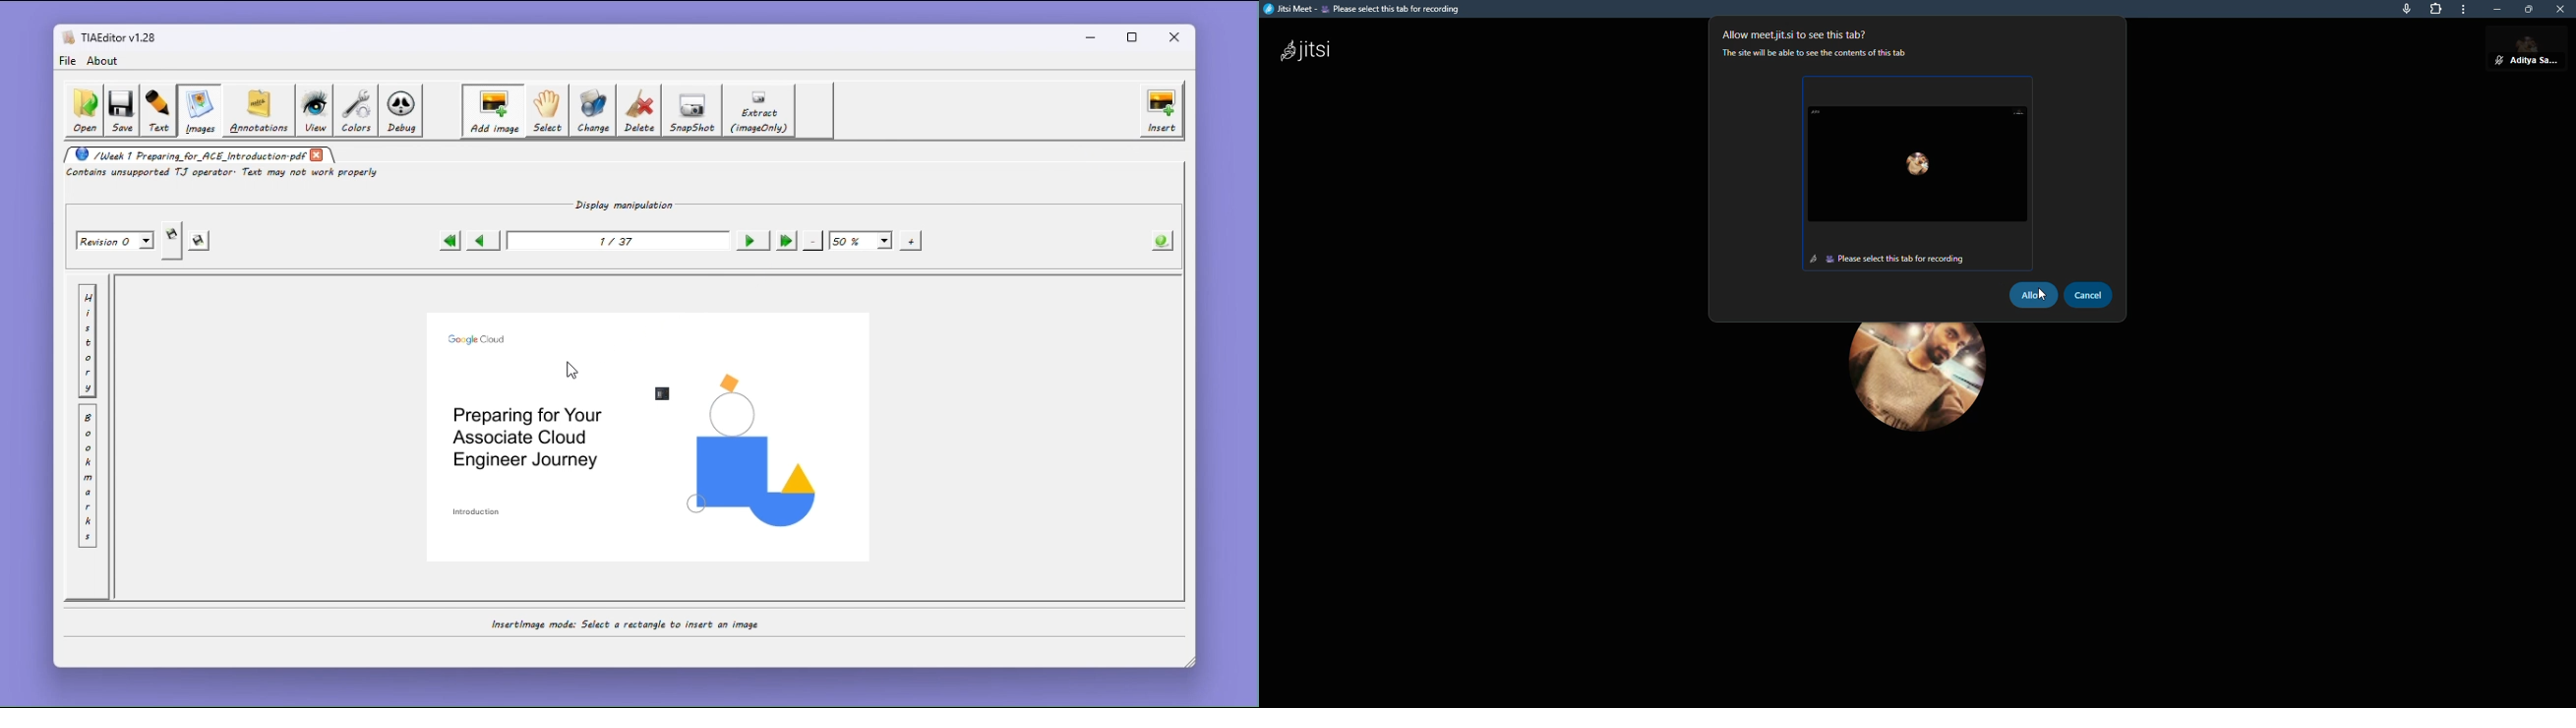 This screenshot has height=728, width=2576. I want to click on jitsi, so click(1310, 49).